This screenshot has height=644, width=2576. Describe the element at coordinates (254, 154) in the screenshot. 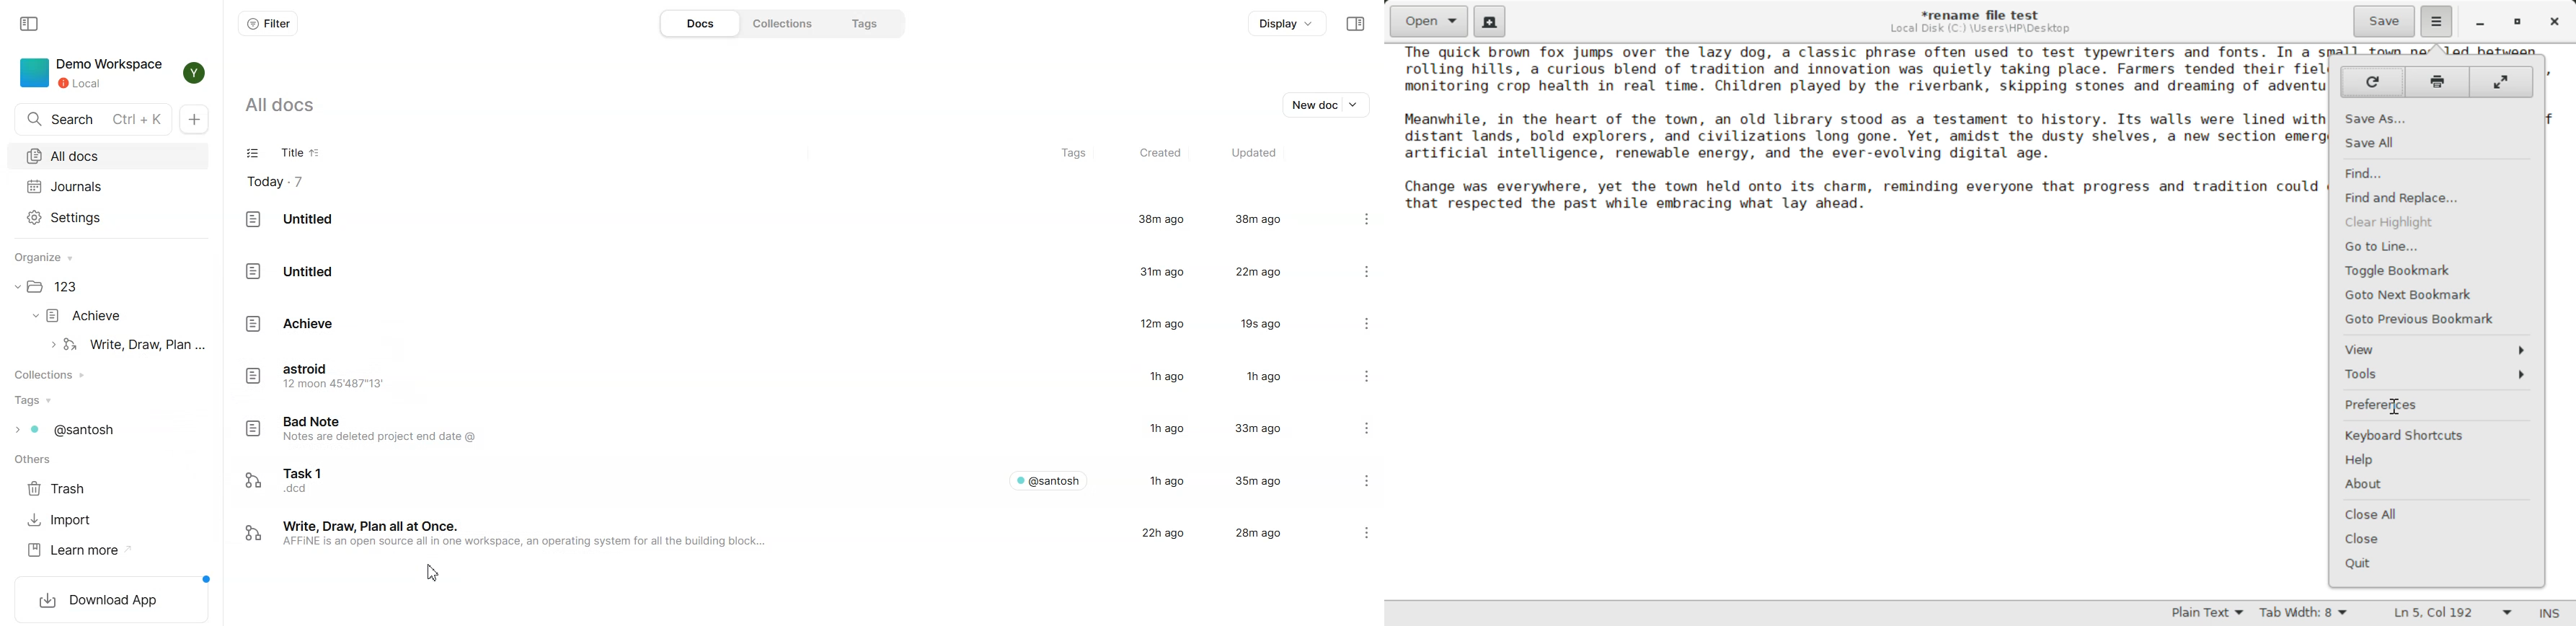

I see `Checklist` at that location.